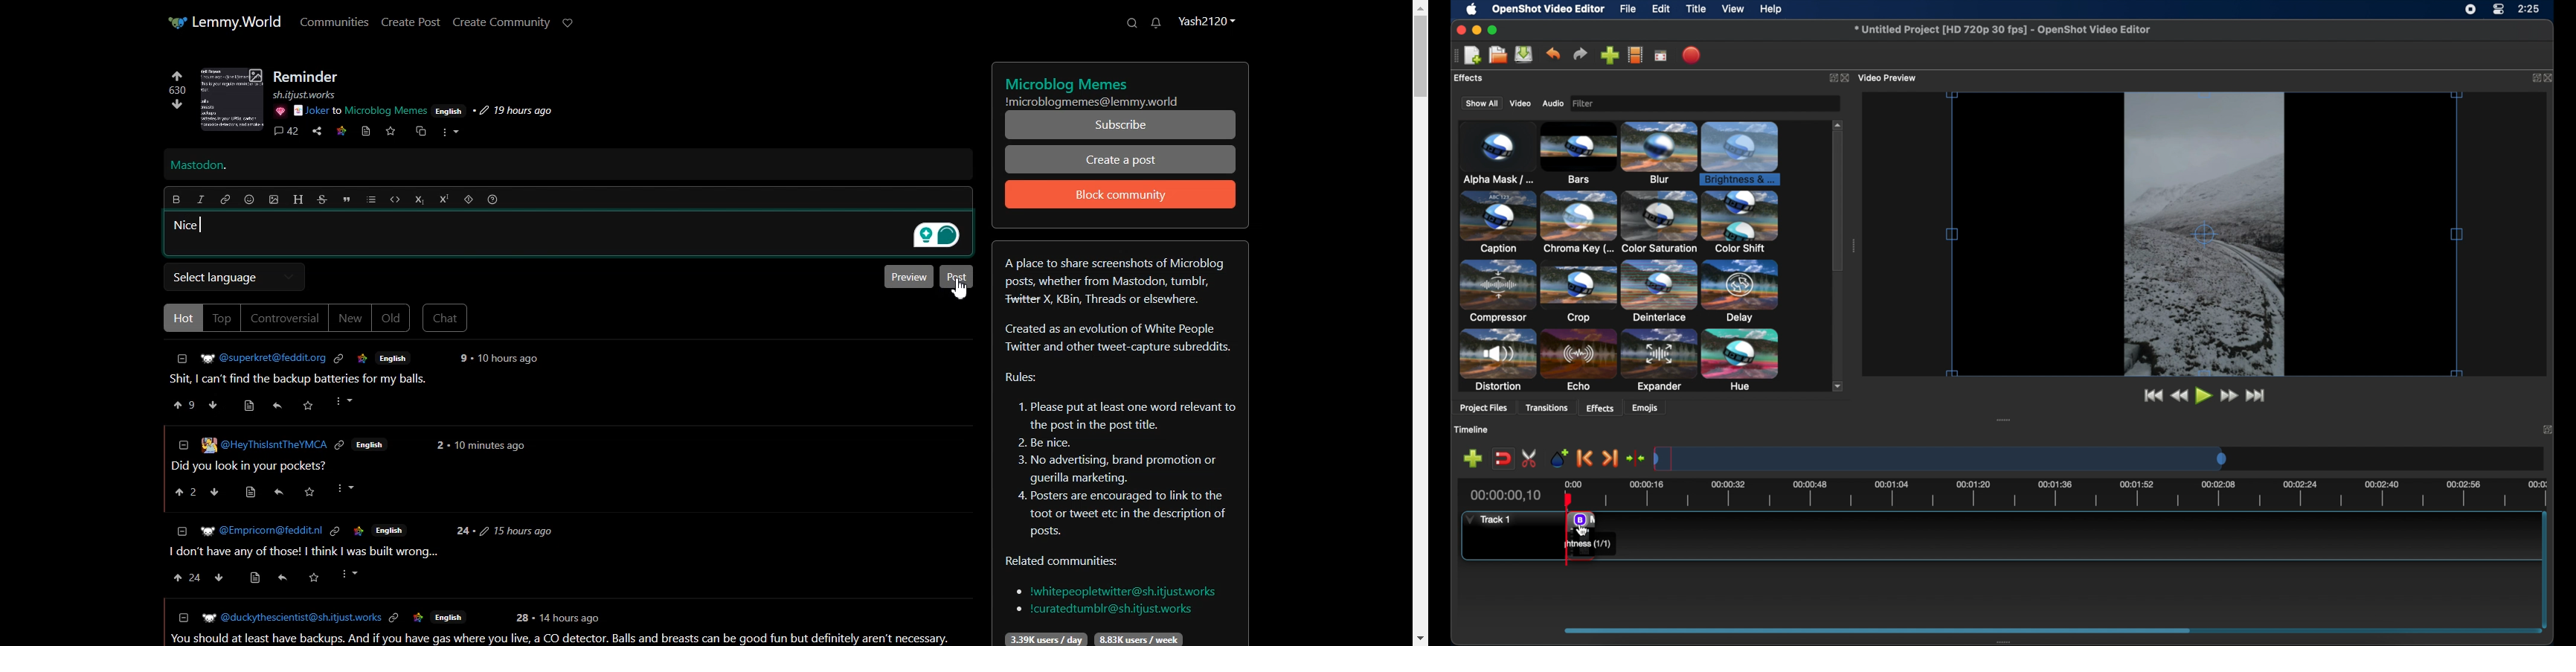 This screenshot has width=2576, height=672. I want to click on Create a post, so click(1121, 159).